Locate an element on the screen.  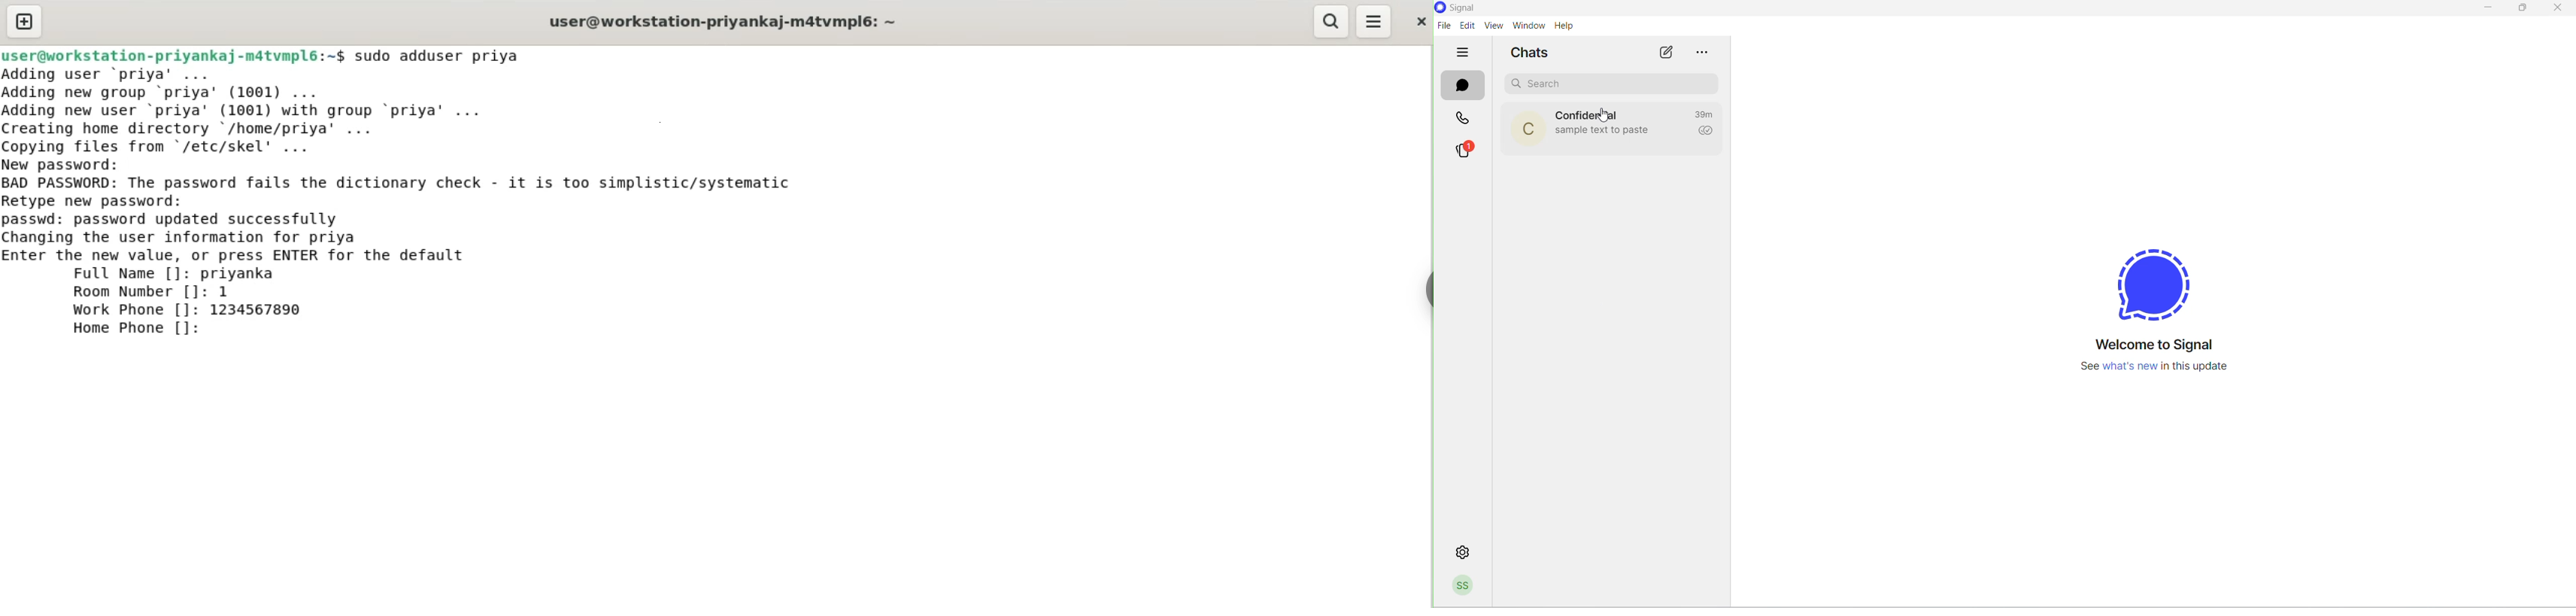
settings is located at coordinates (1460, 551).